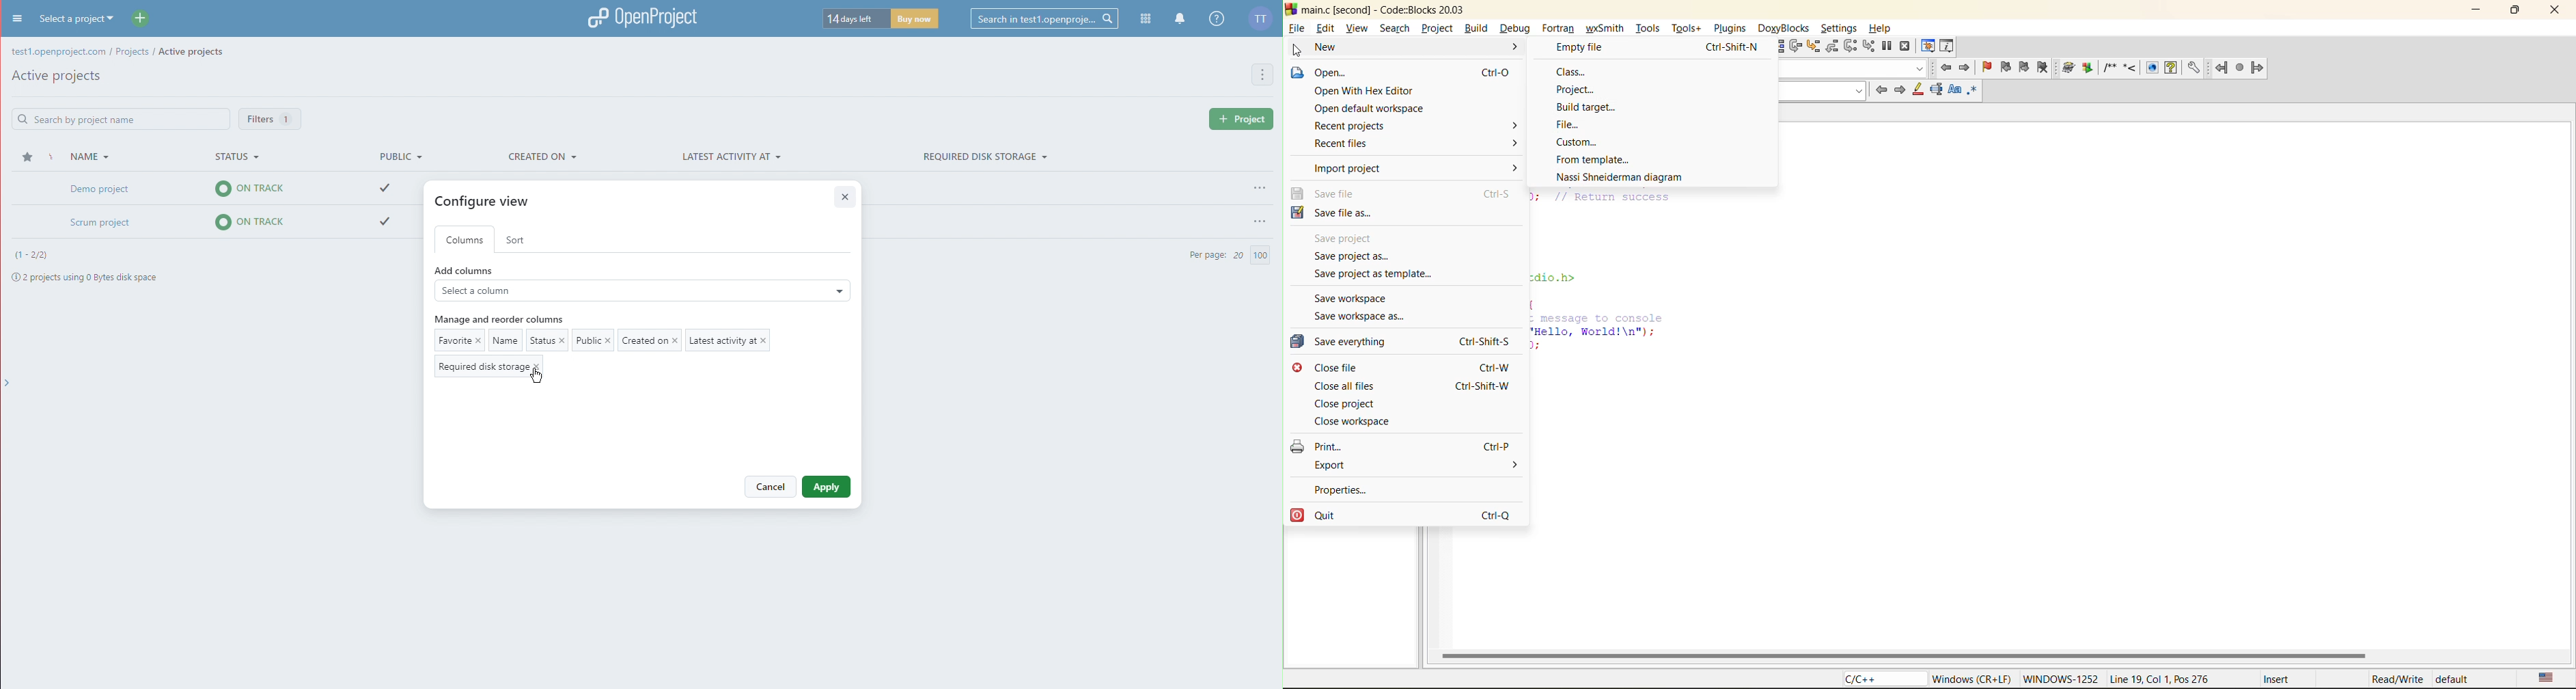  I want to click on Modules, so click(1145, 18).